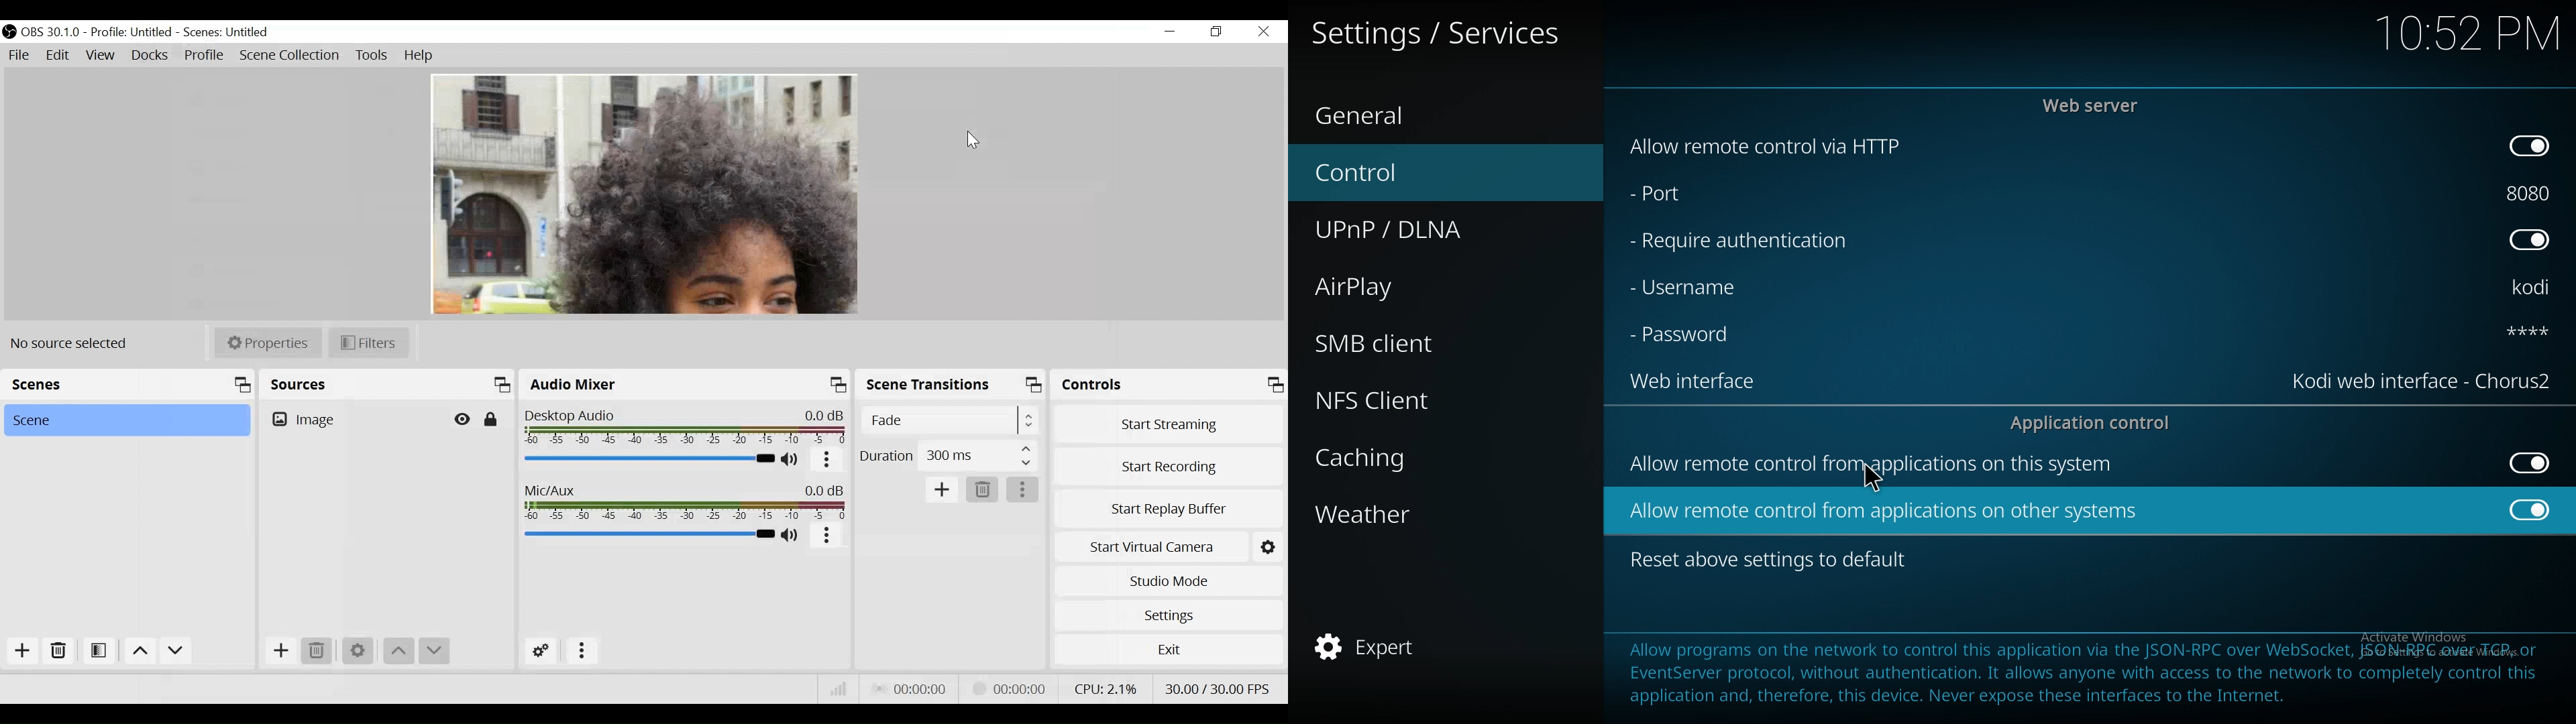 The image size is (2576, 728). Describe the element at coordinates (148, 56) in the screenshot. I see `Docks` at that location.